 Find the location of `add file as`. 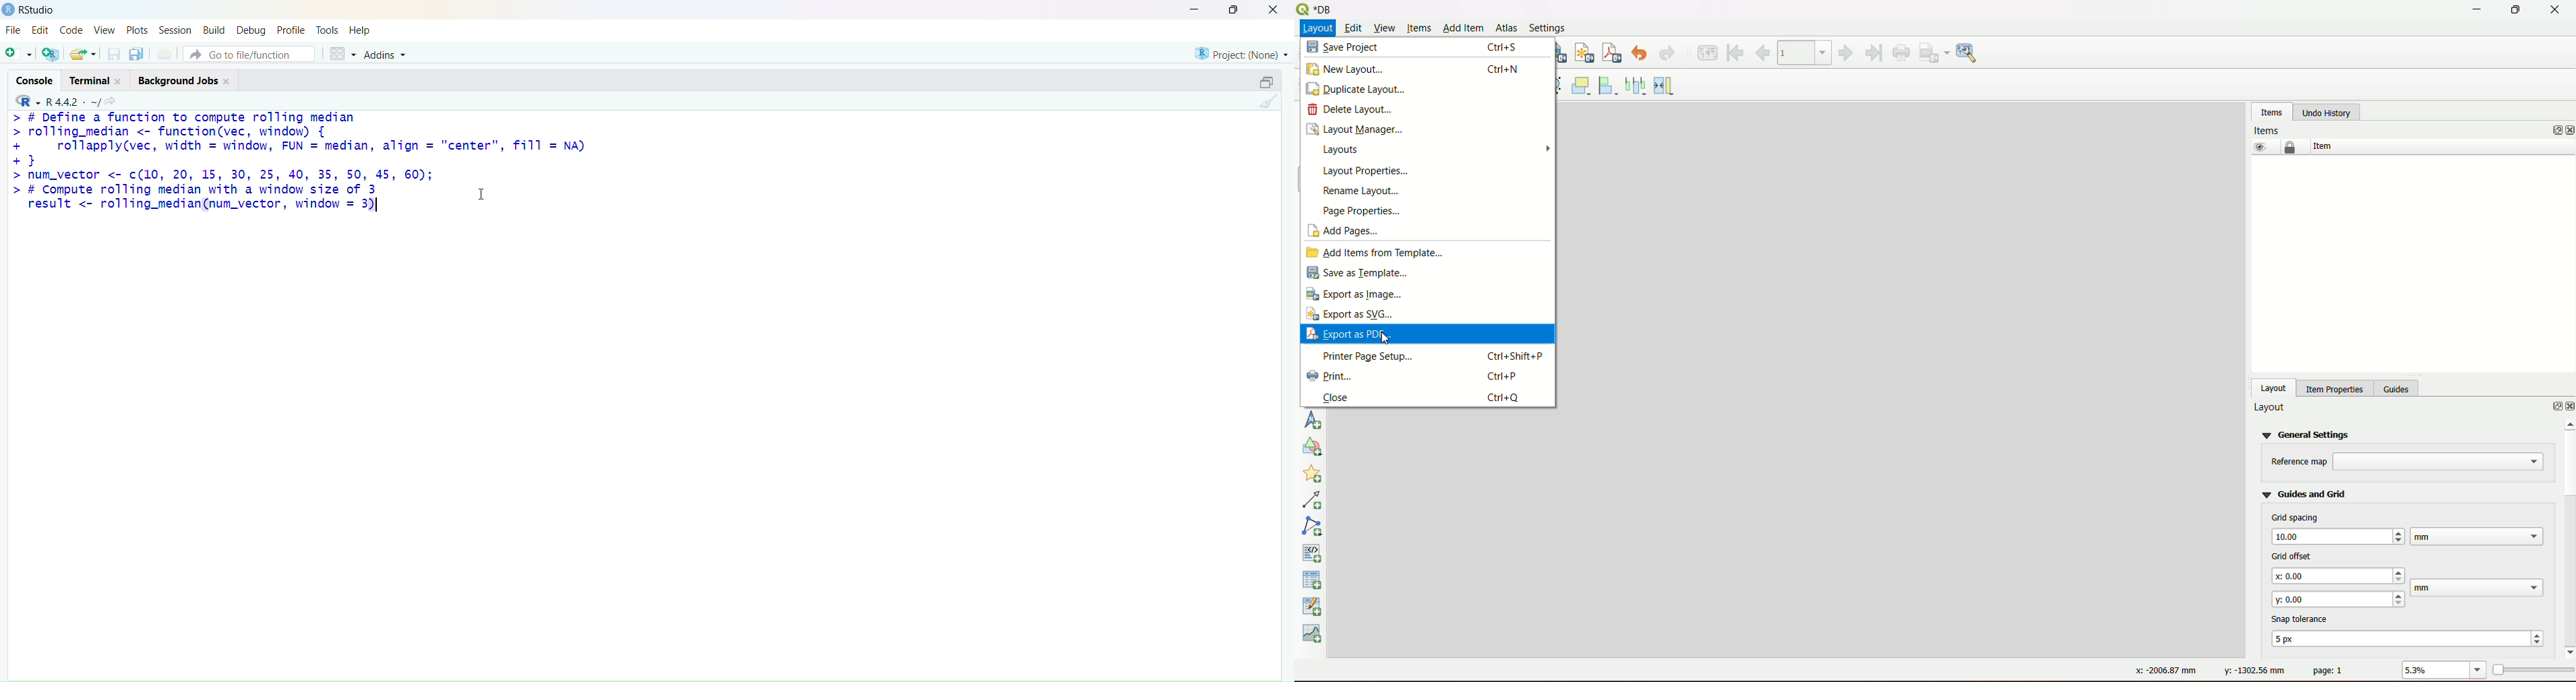

add file as is located at coordinates (19, 54).